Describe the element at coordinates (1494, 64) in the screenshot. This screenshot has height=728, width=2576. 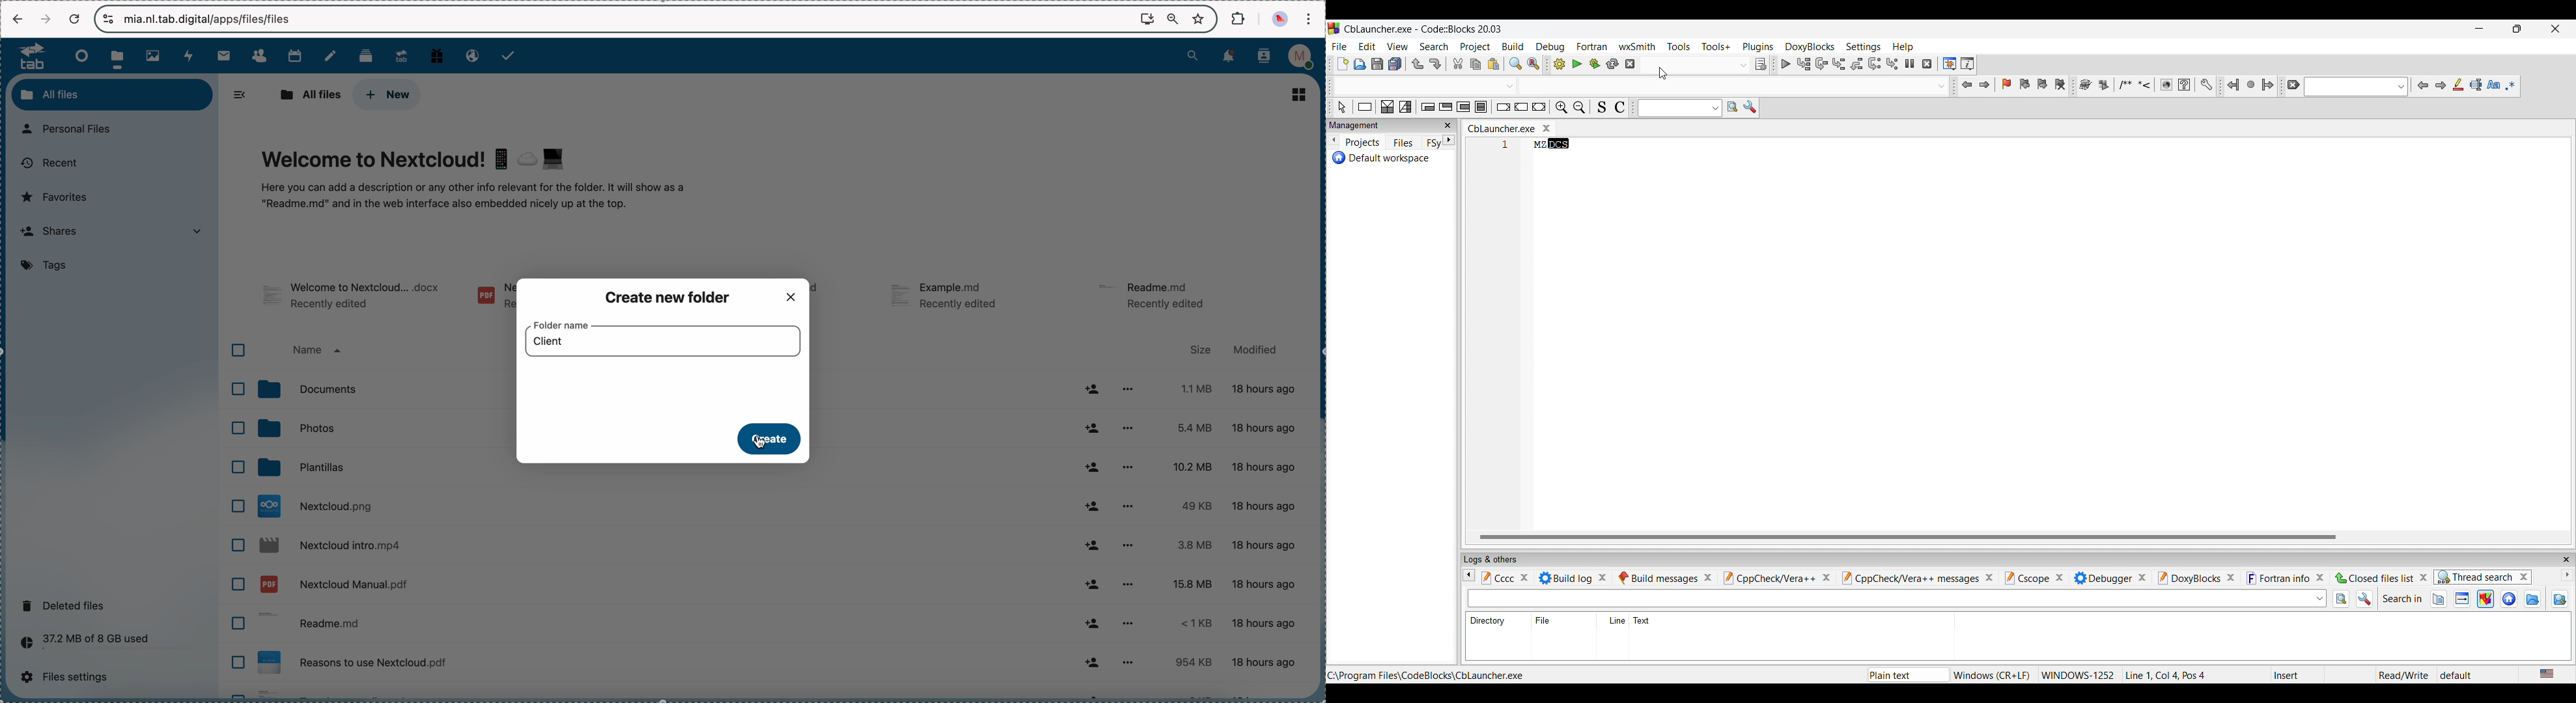
I see `Paste` at that location.